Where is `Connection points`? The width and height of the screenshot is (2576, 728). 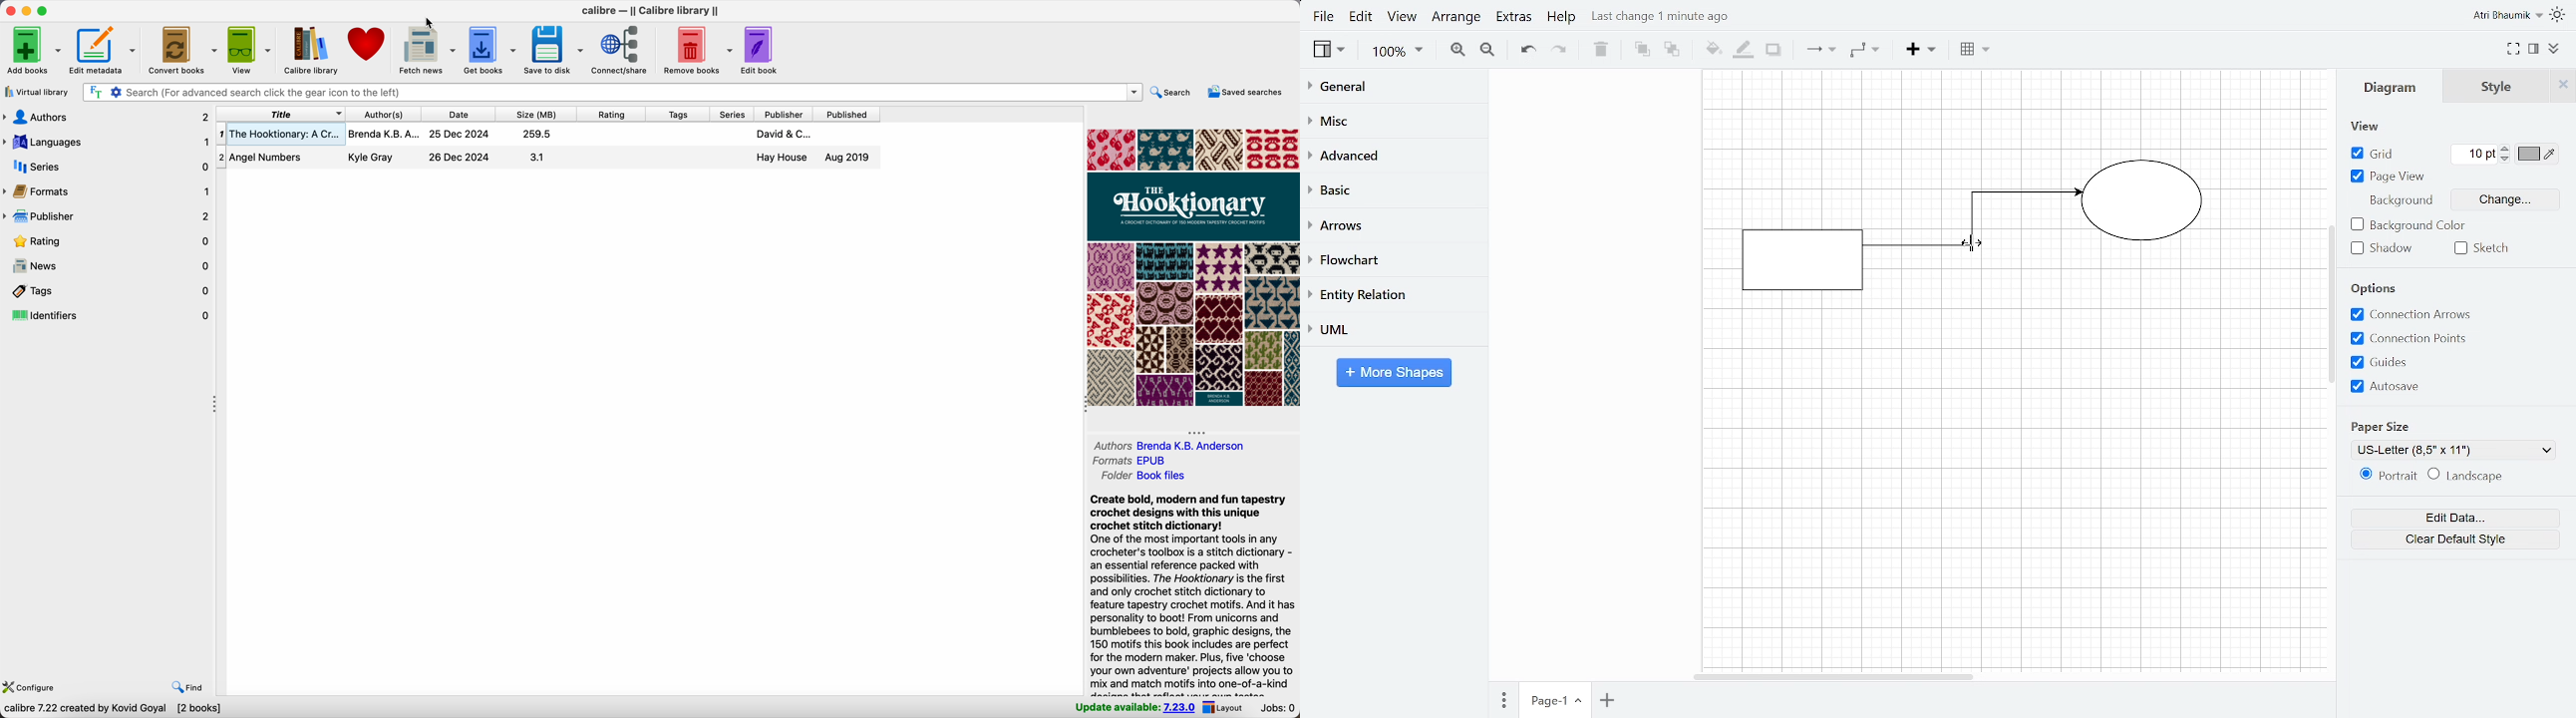
Connection points is located at coordinates (2413, 339).